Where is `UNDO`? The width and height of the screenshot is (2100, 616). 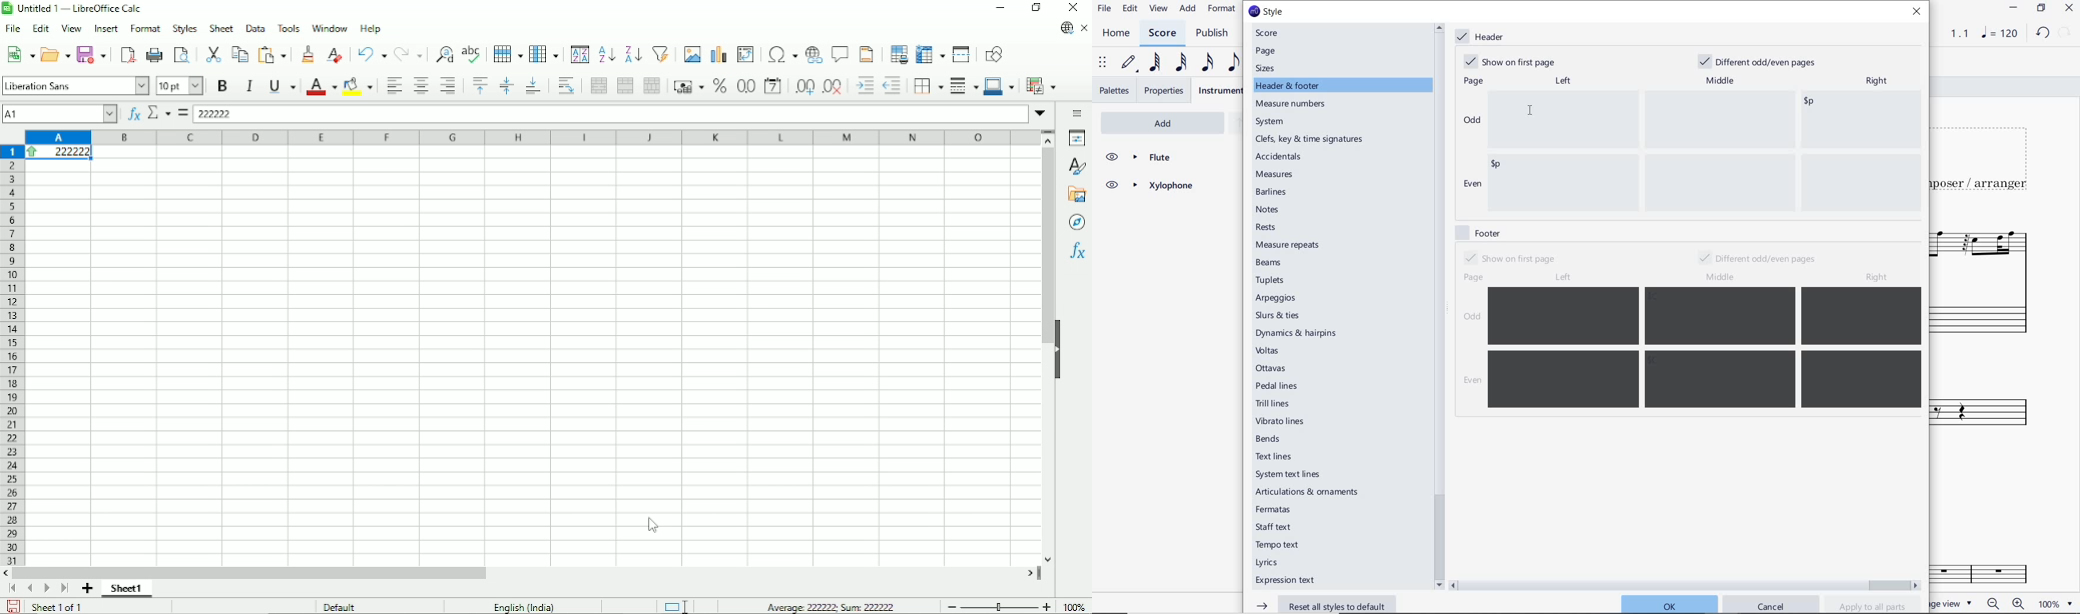
UNDO is located at coordinates (2042, 34).